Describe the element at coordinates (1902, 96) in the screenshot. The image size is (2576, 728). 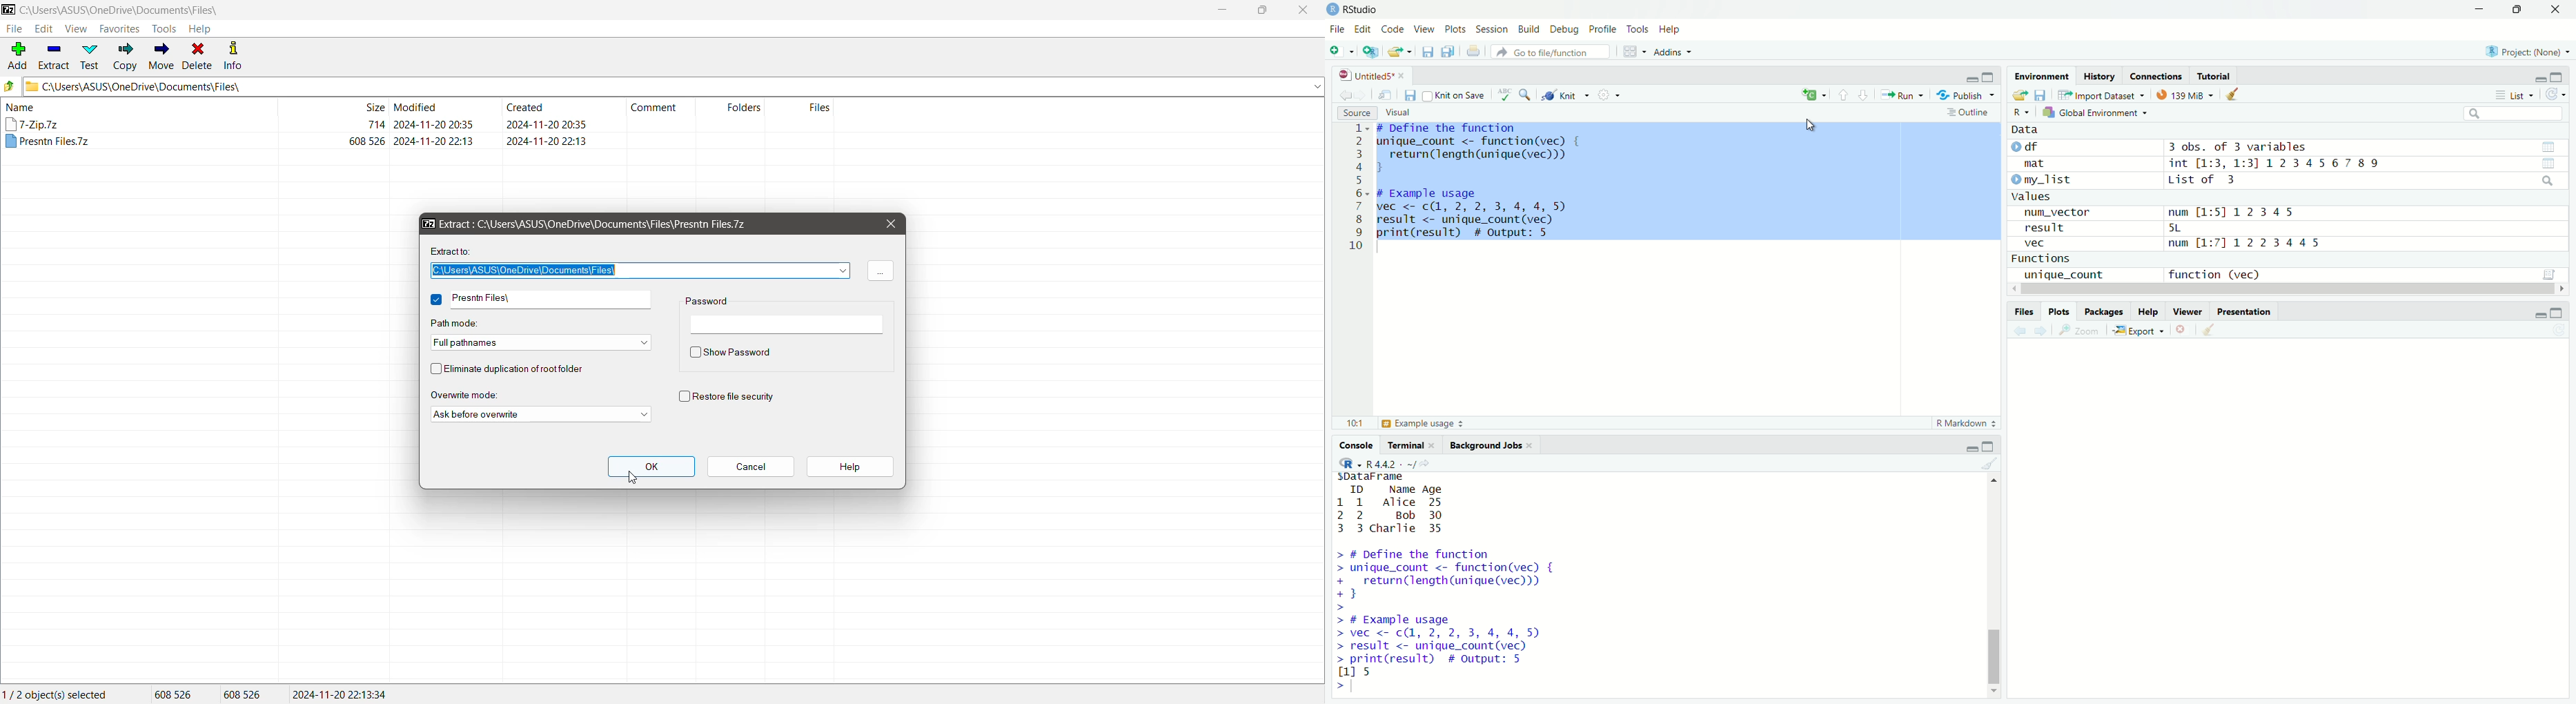
I see `Run` at that location.